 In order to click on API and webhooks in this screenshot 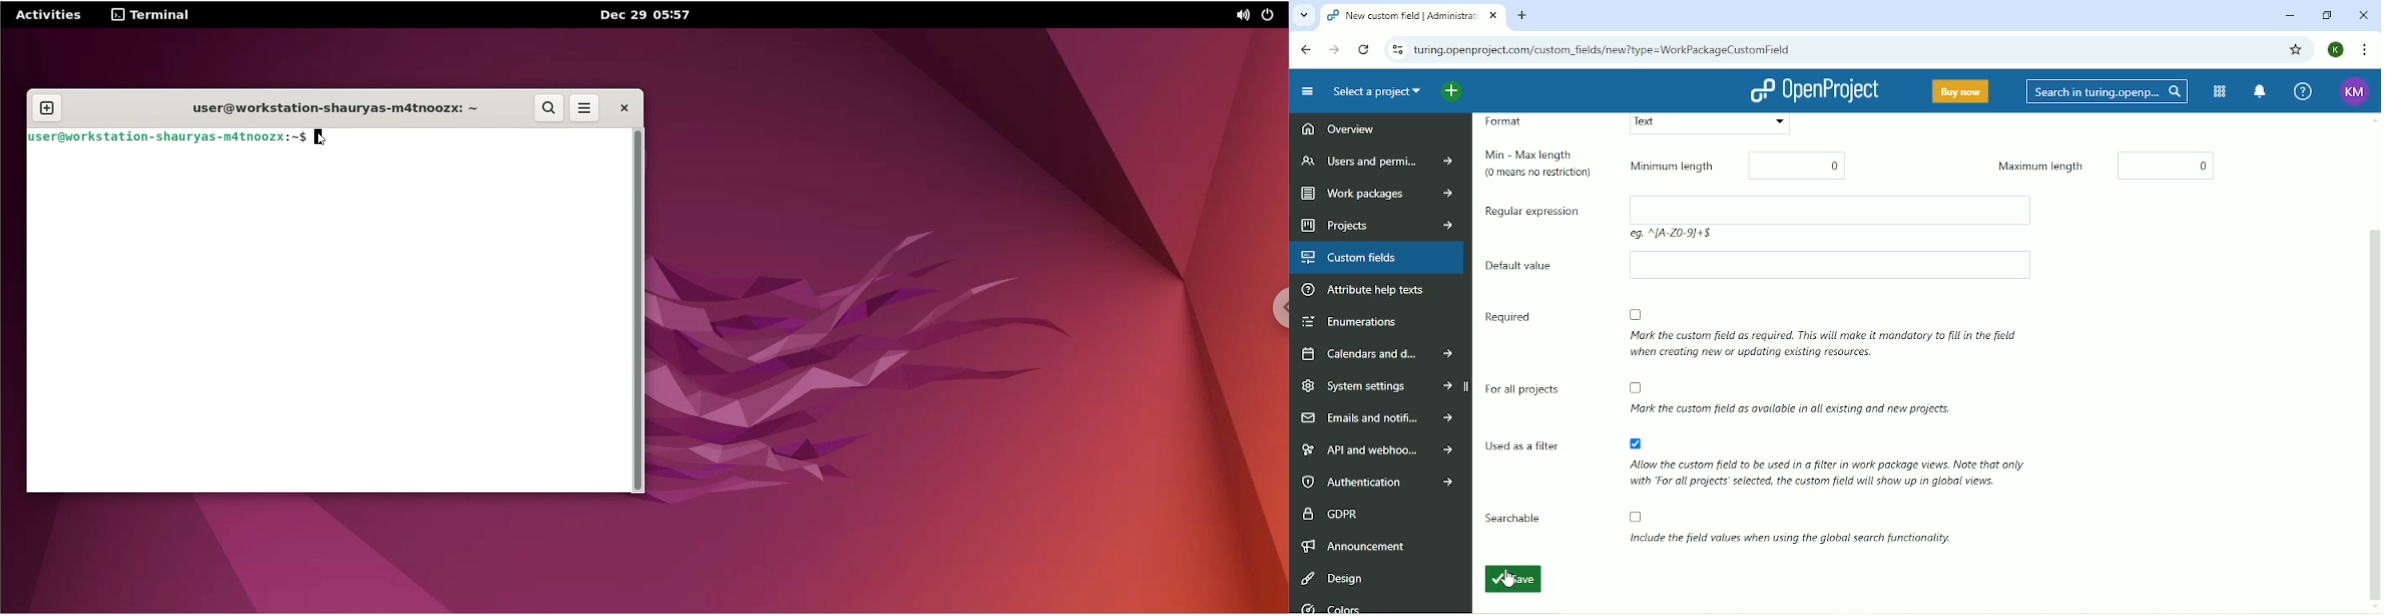, I will do `click(1379, 449)`.